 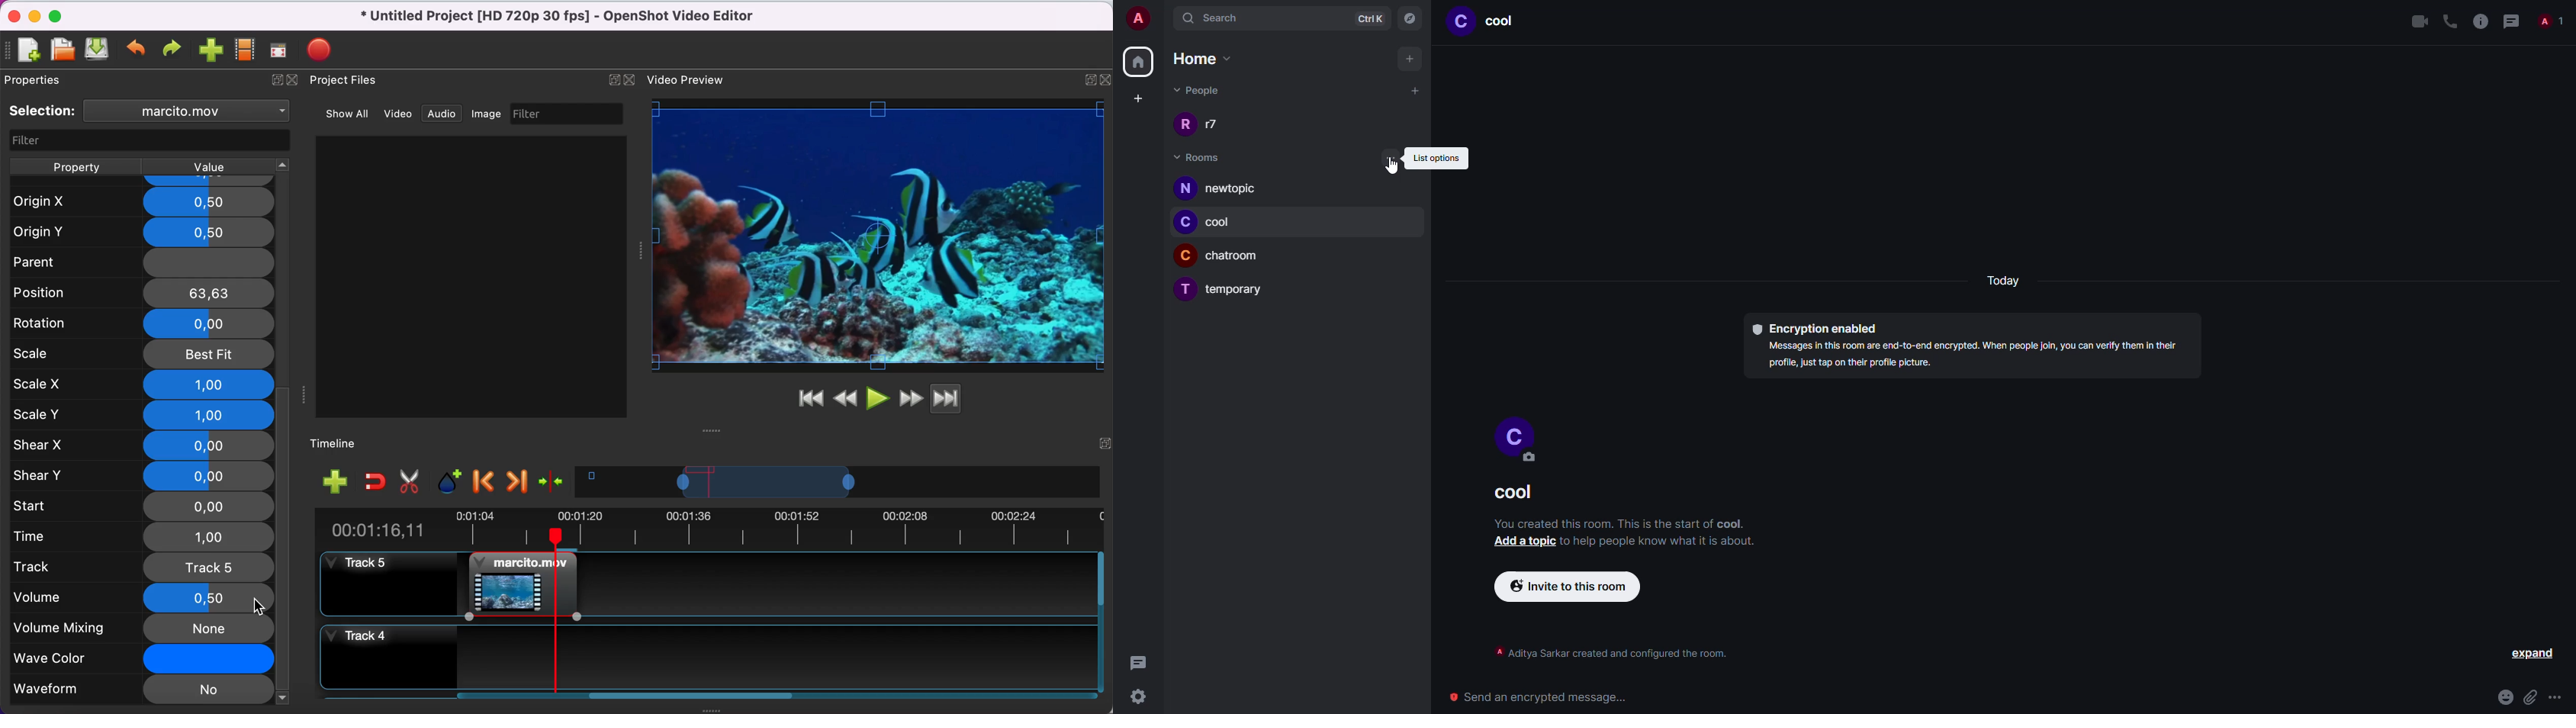 I want to click on choose profile, so click(x=244, y=50).